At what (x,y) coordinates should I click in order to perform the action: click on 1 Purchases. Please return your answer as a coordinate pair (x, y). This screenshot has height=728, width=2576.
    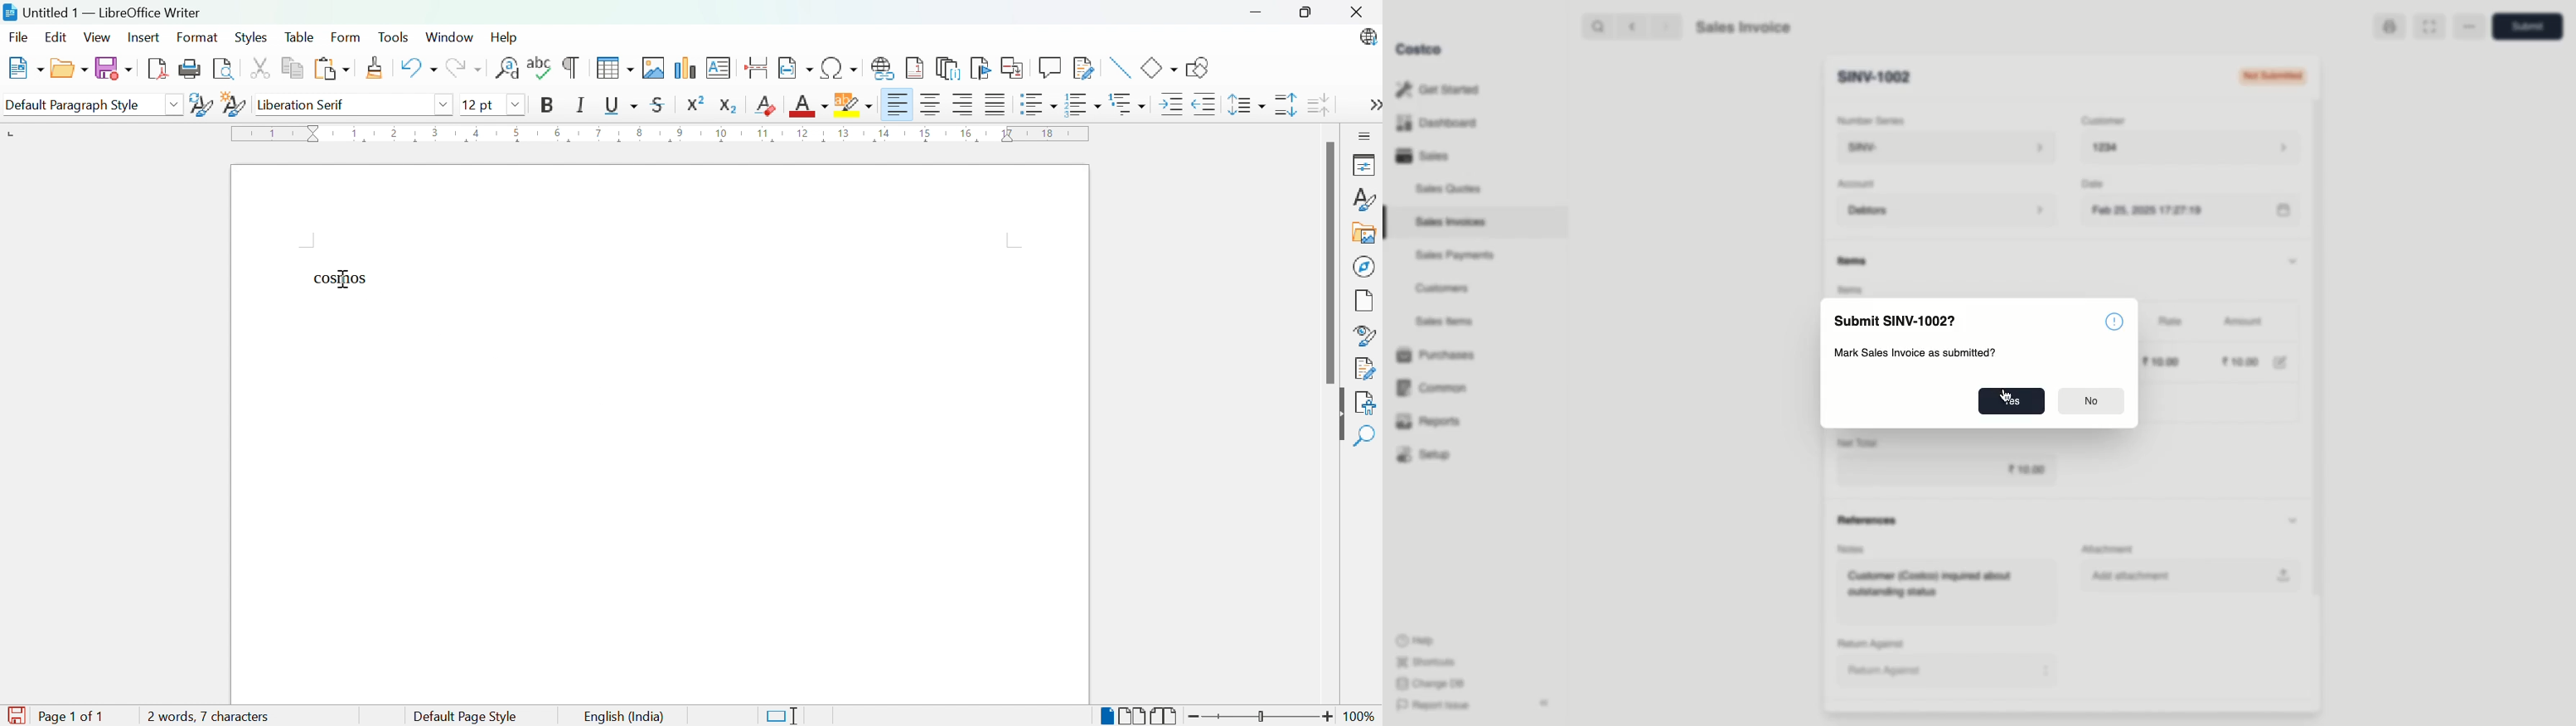
    Looking at the image, I should click on (1440, 356).